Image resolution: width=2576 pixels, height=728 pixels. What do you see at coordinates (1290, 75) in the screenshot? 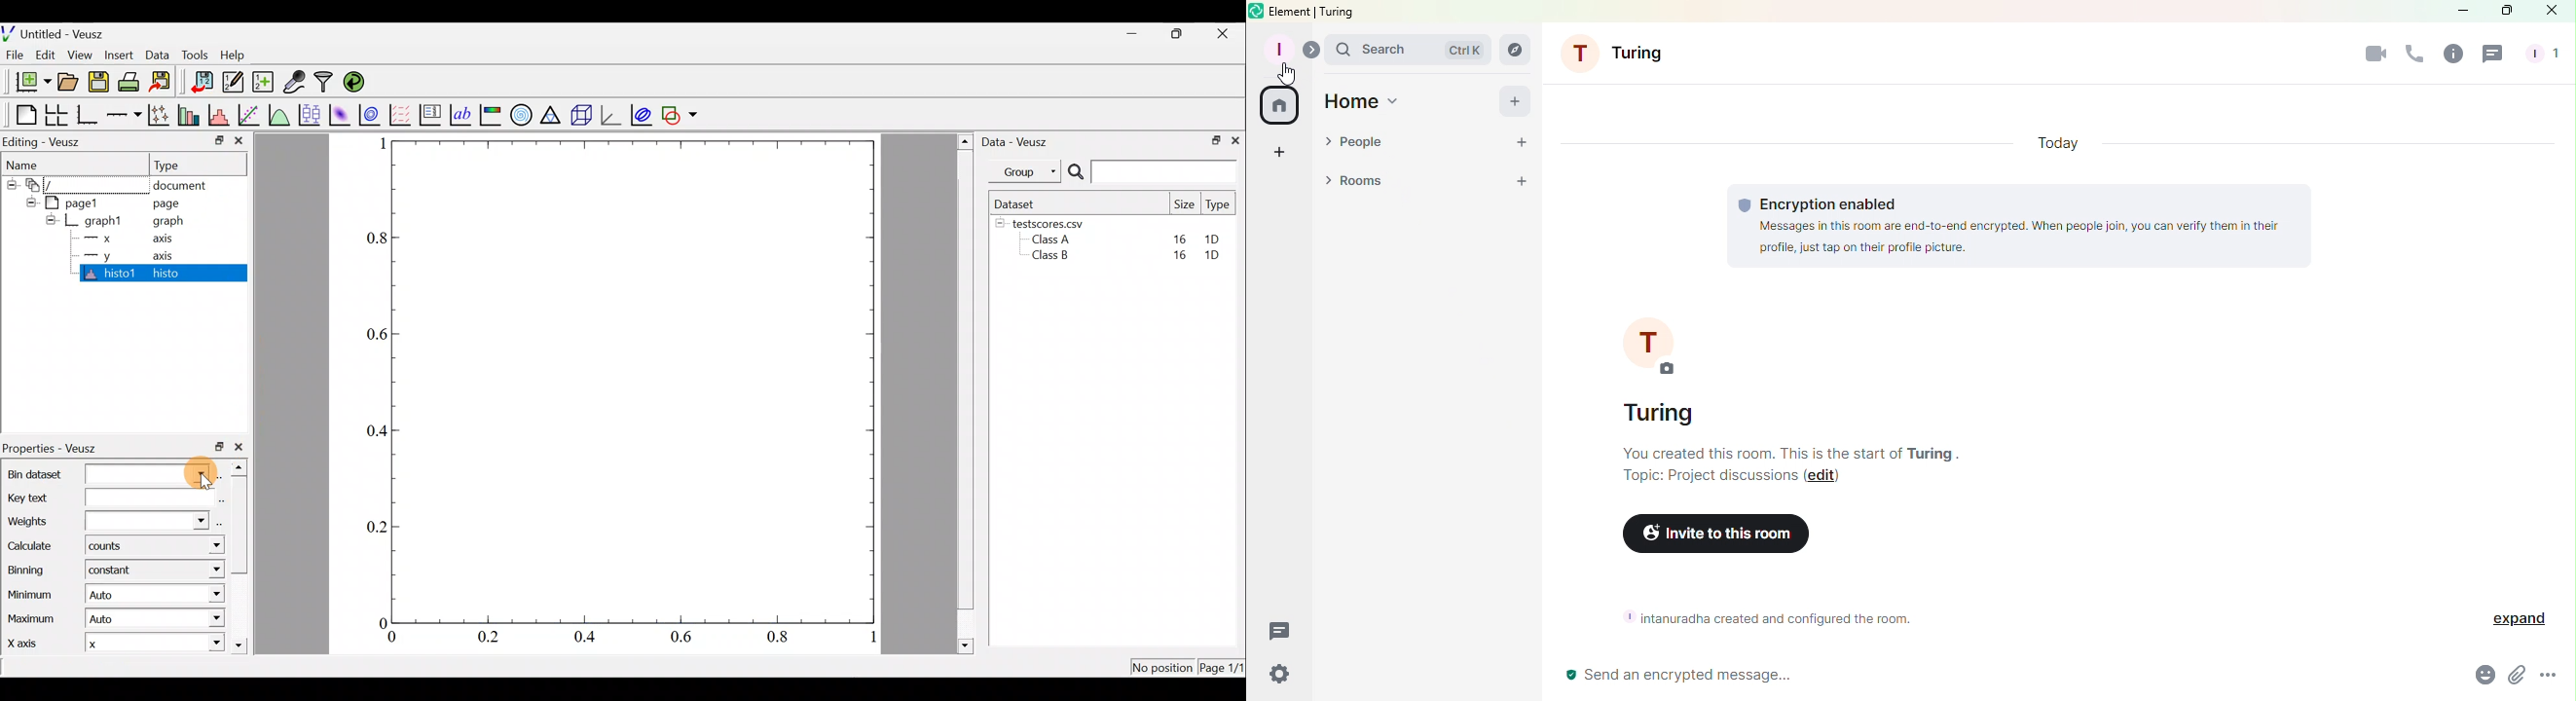
I see `Cursor` at bounding box center [1290, 75].